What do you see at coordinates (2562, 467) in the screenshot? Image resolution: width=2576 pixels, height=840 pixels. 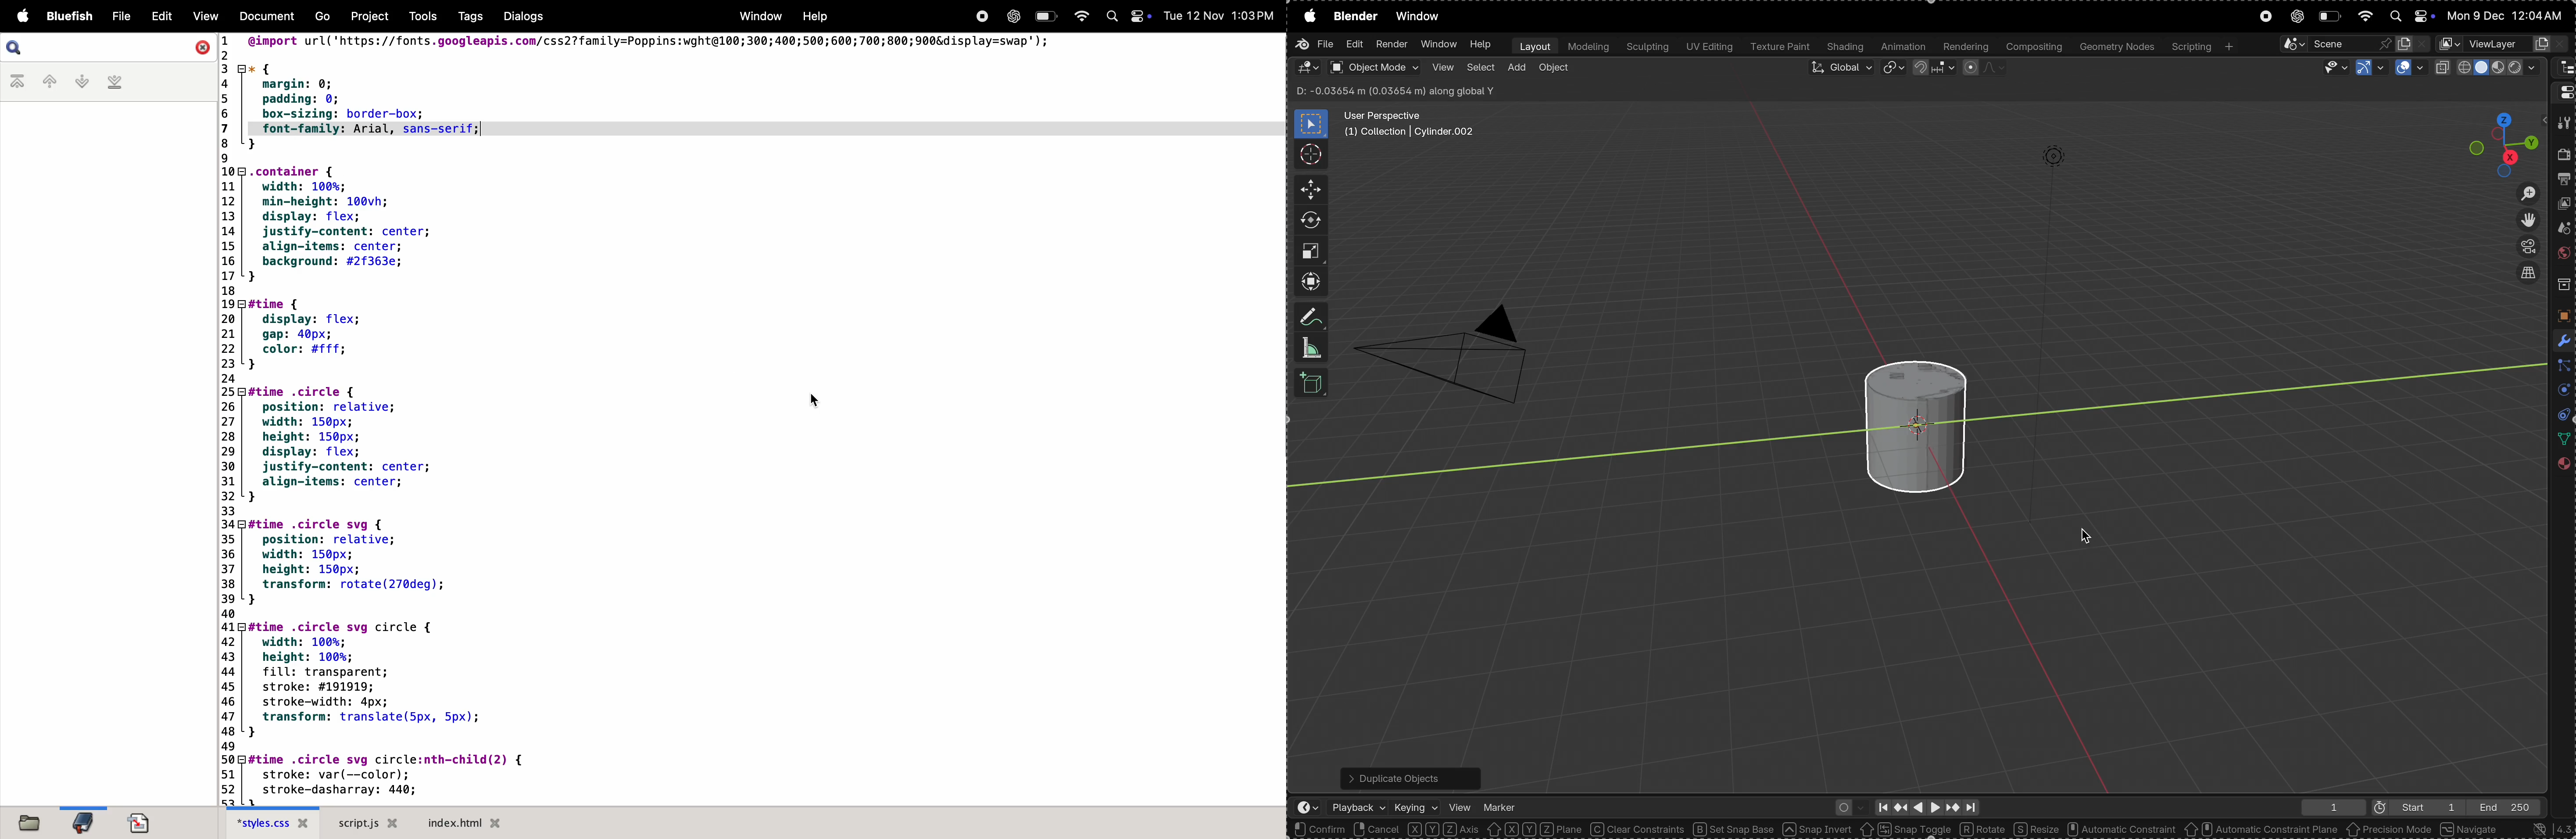 I see `material` at bounding box center [2562, 467].